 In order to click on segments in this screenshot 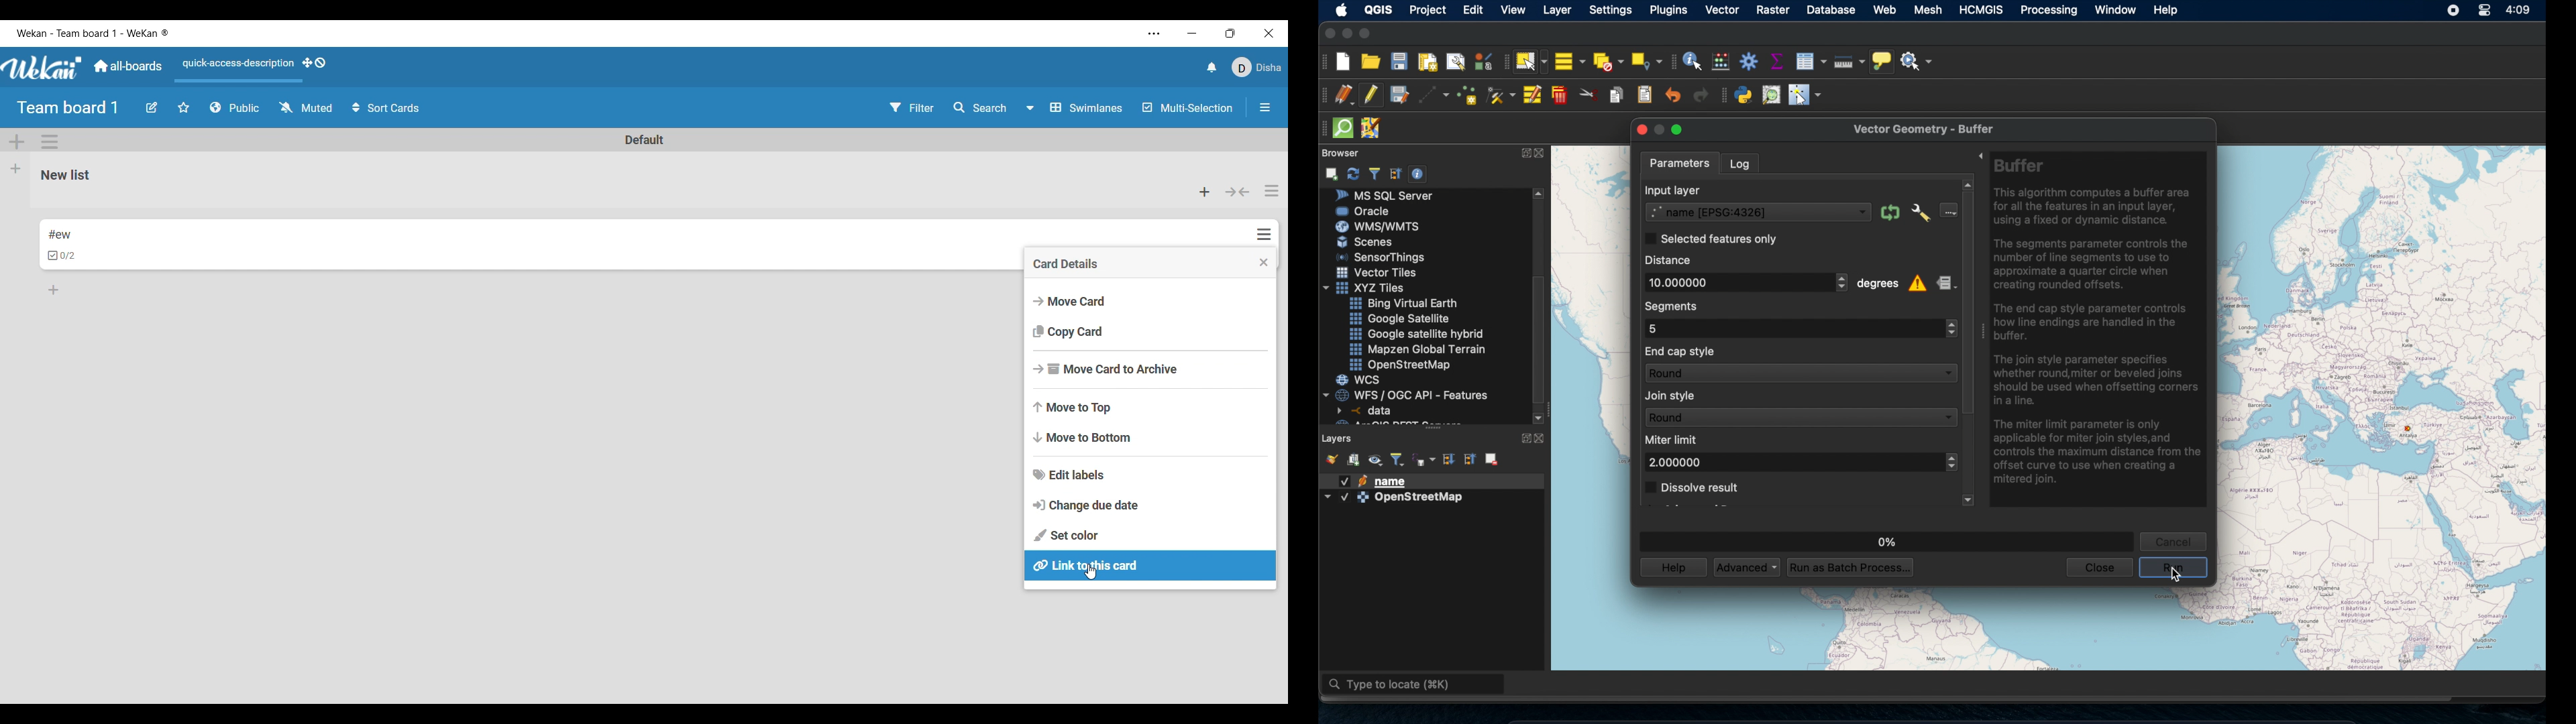, I will do `click(1675, 306)`.